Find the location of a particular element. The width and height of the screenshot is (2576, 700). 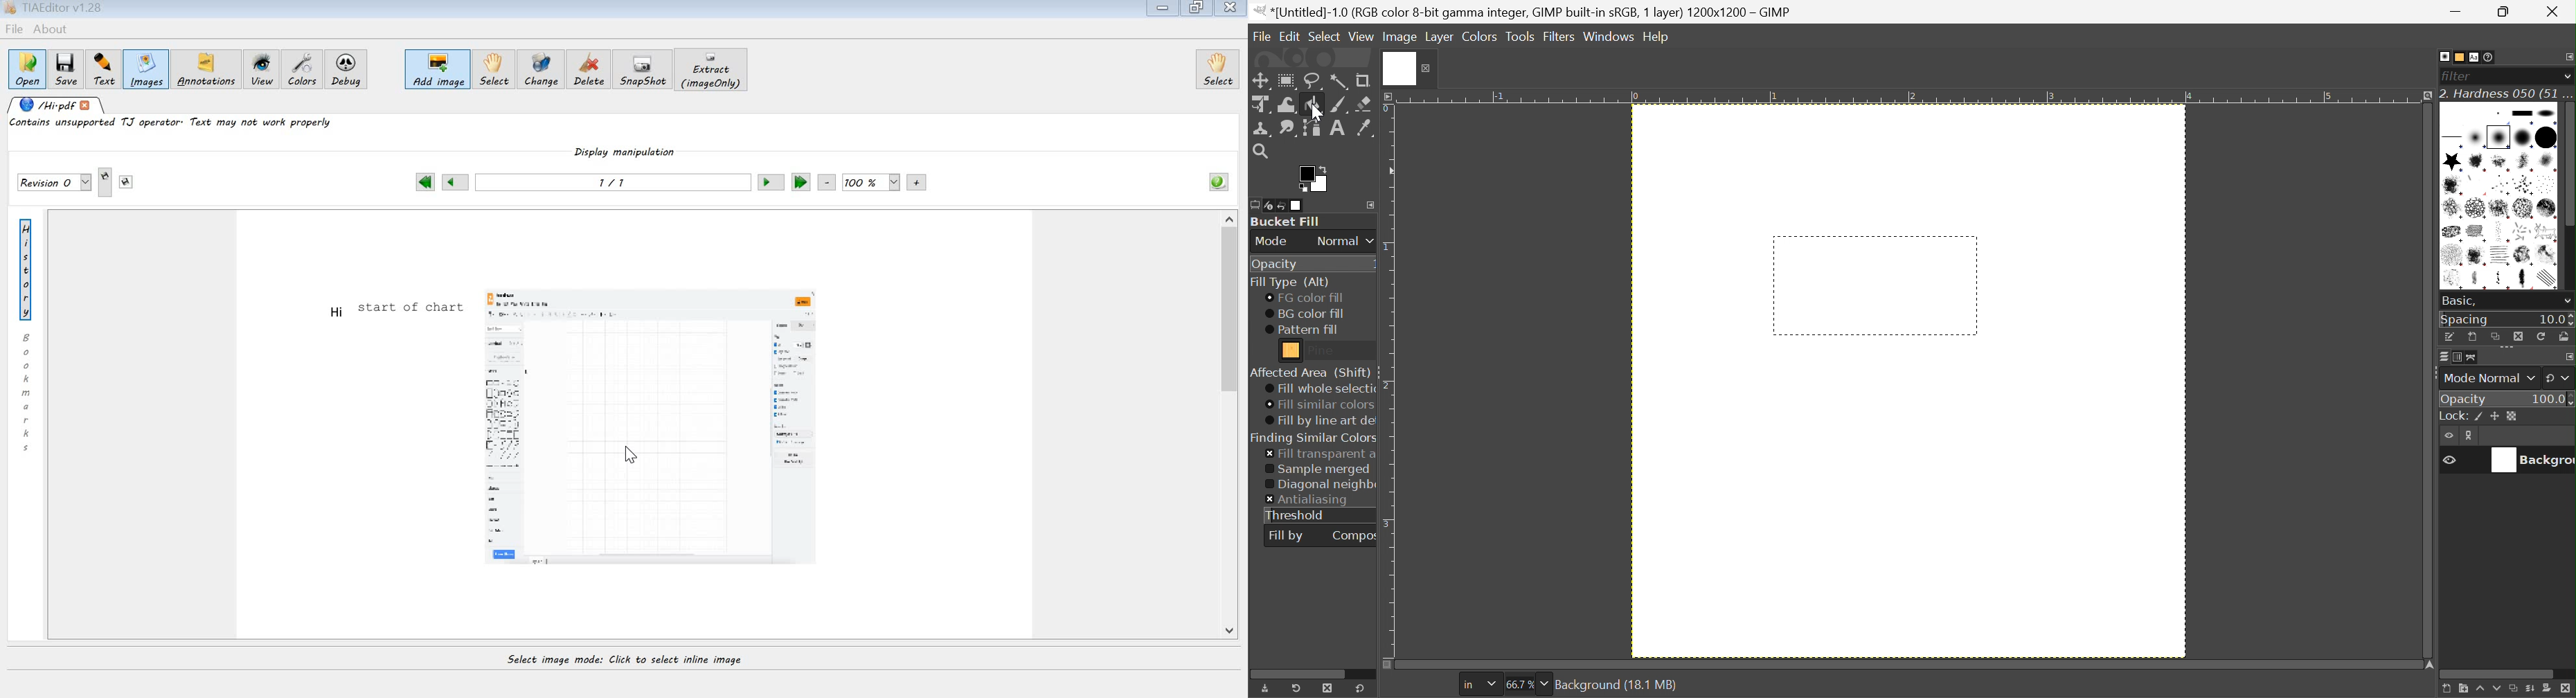

Opacity is located at coordinates (1273, 265).